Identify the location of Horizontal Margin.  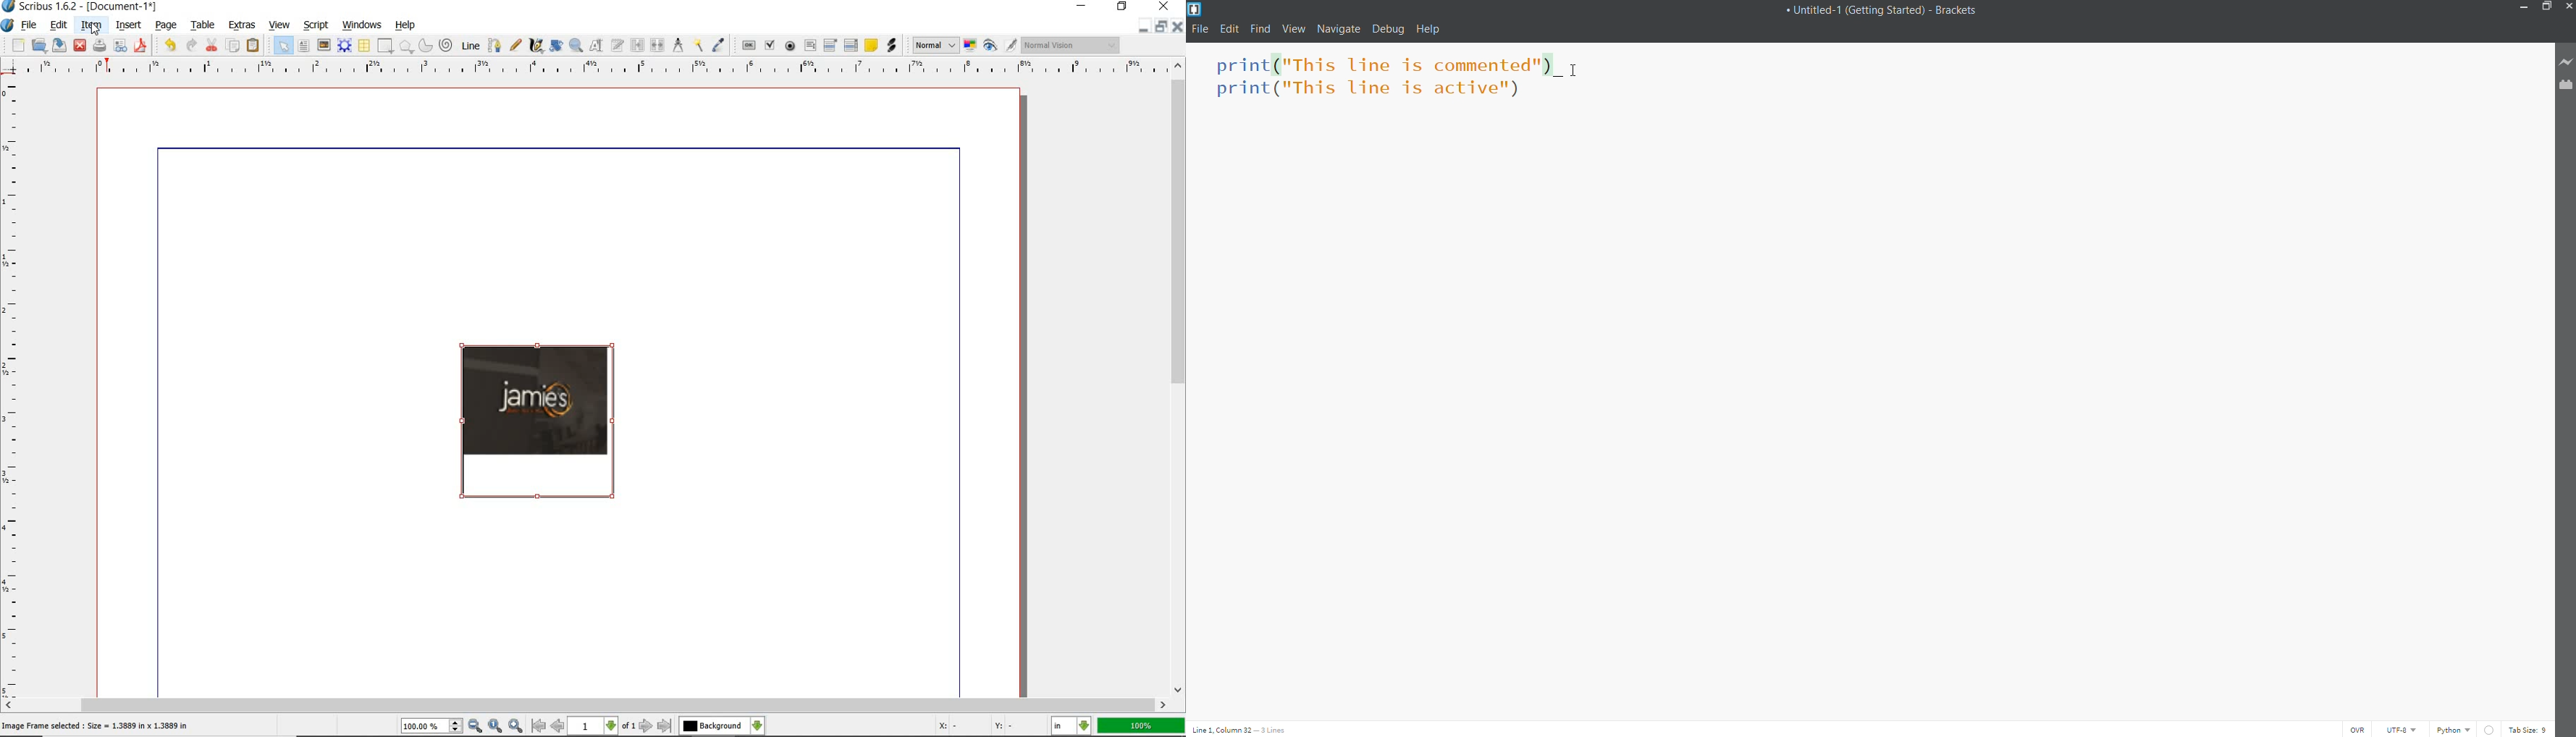
(594, 68).